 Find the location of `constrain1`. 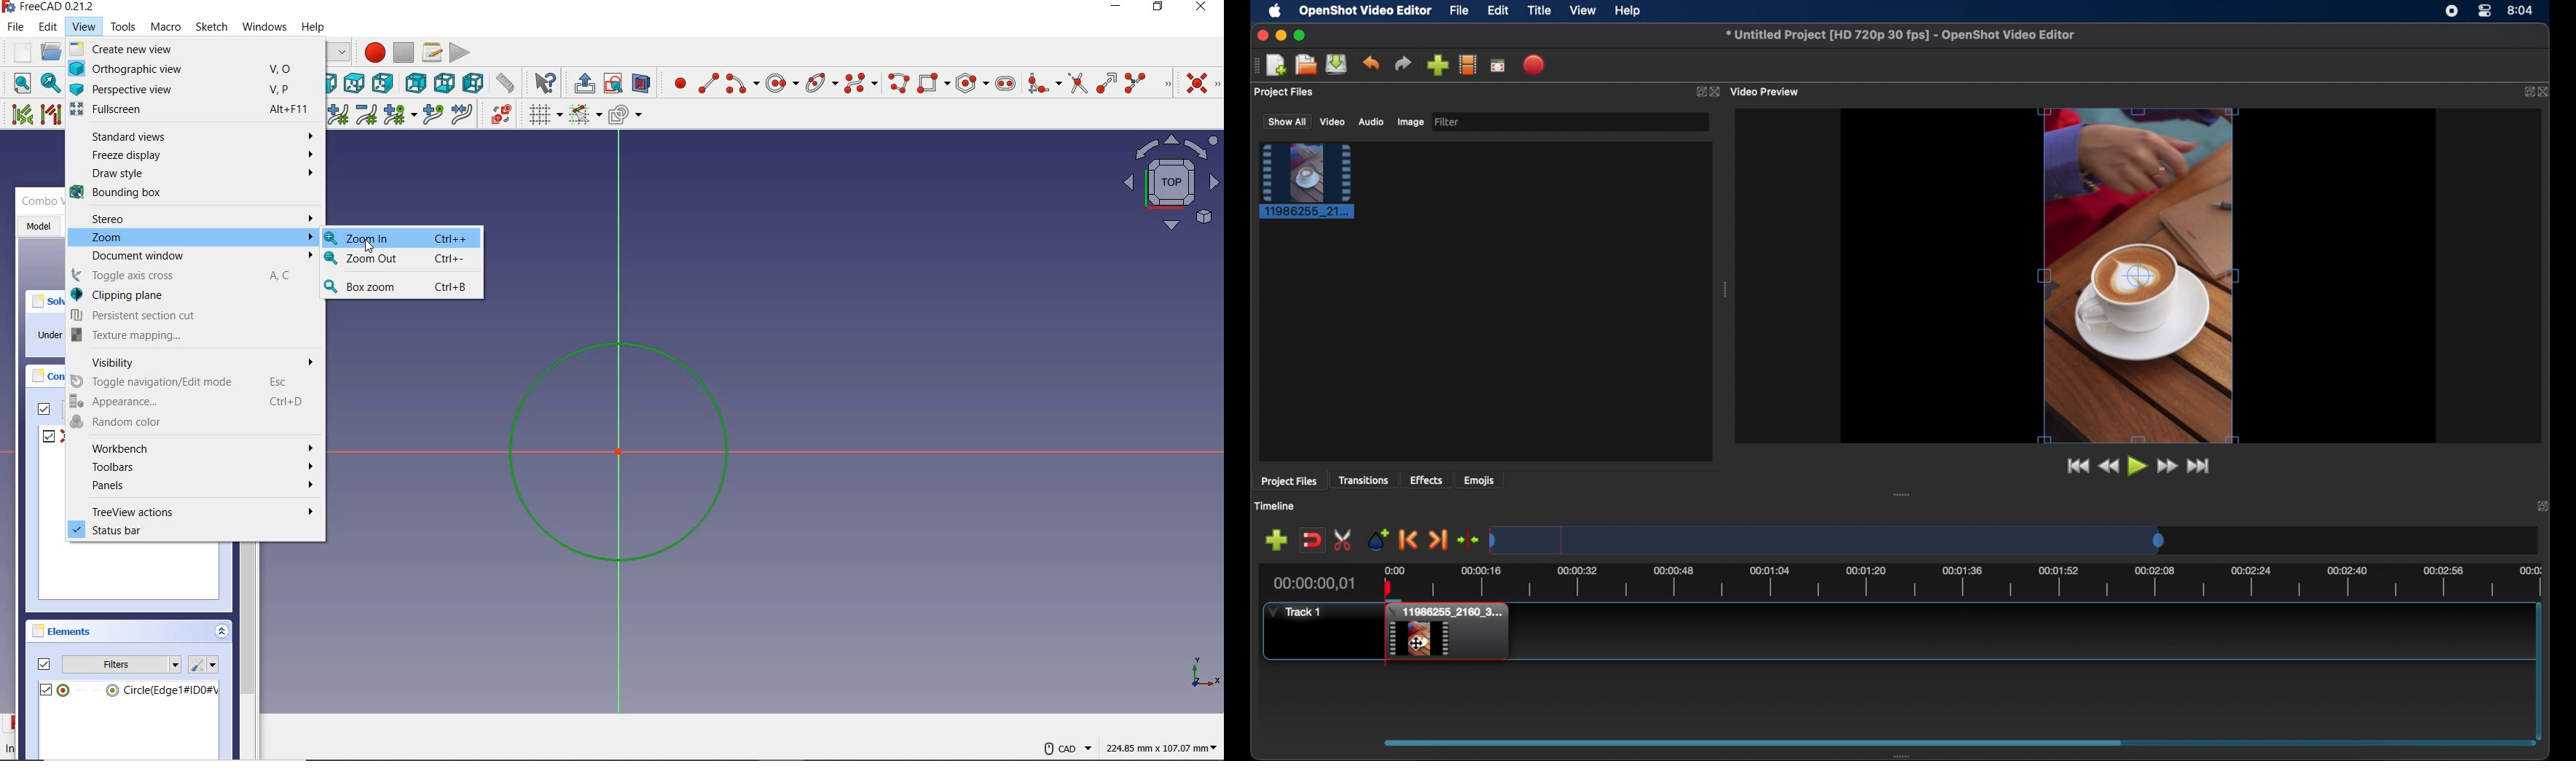

constrain1 is located at coordinates (51, 435).